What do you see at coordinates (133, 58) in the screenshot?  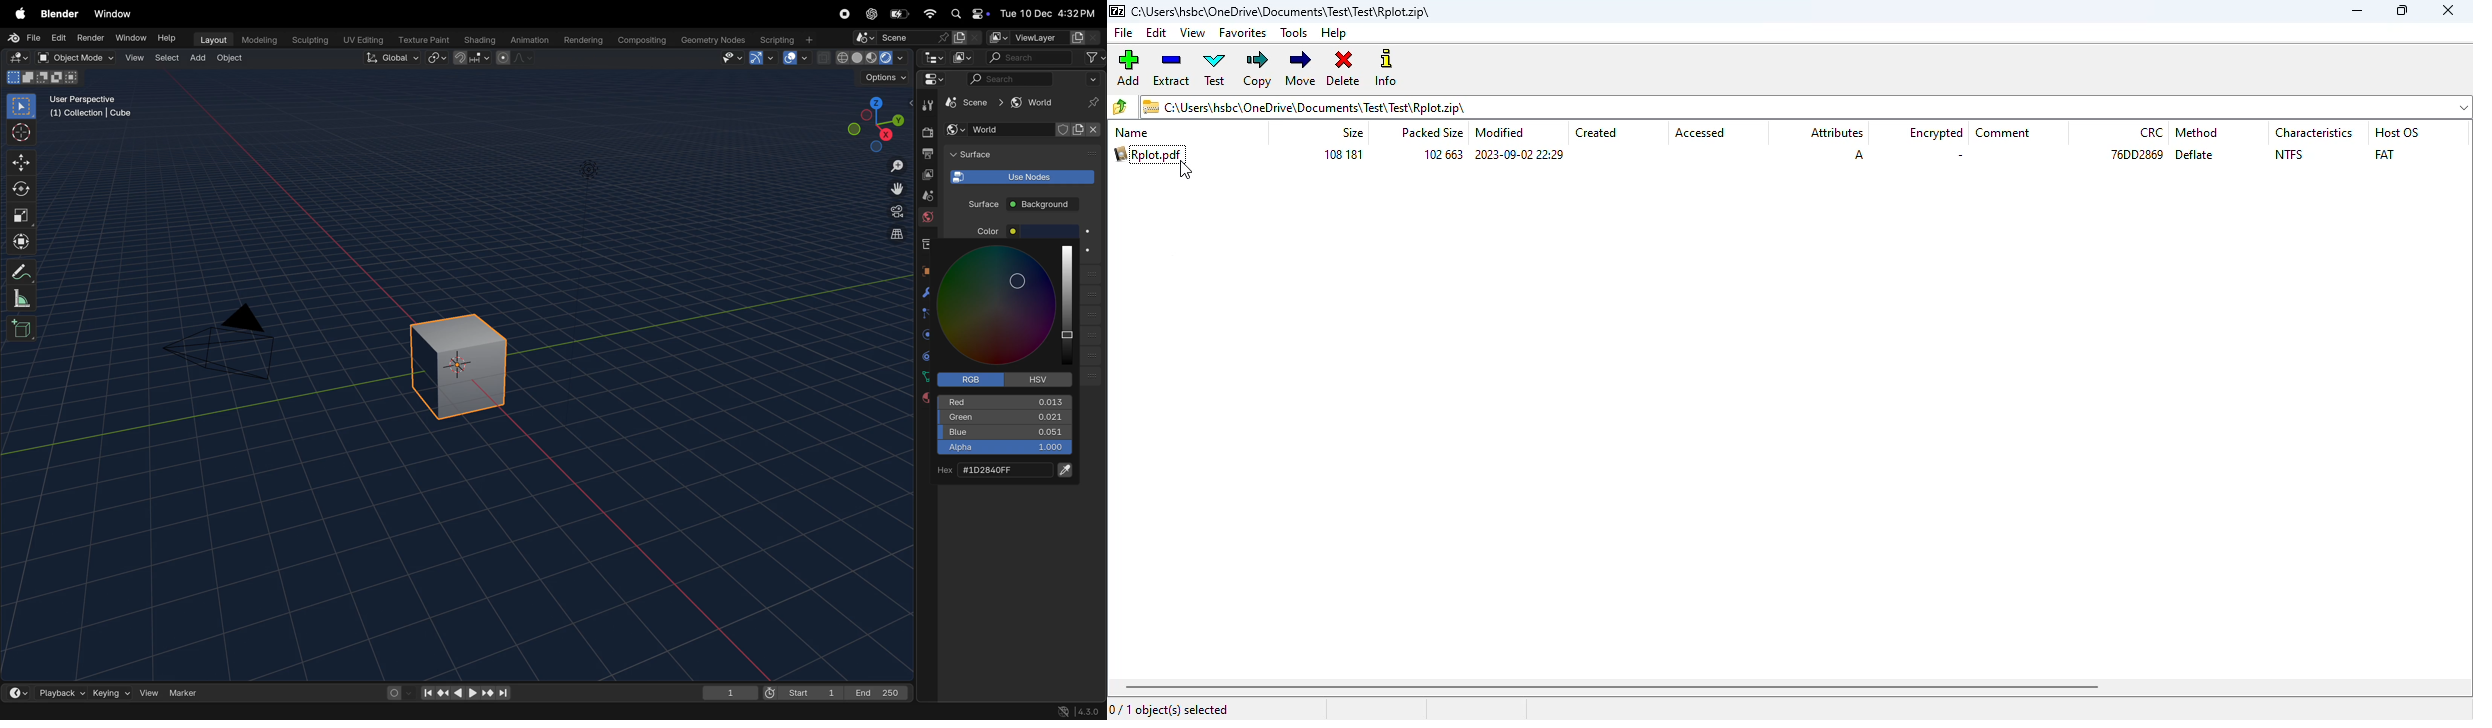 I see `View` at bounding box center [133, 58].